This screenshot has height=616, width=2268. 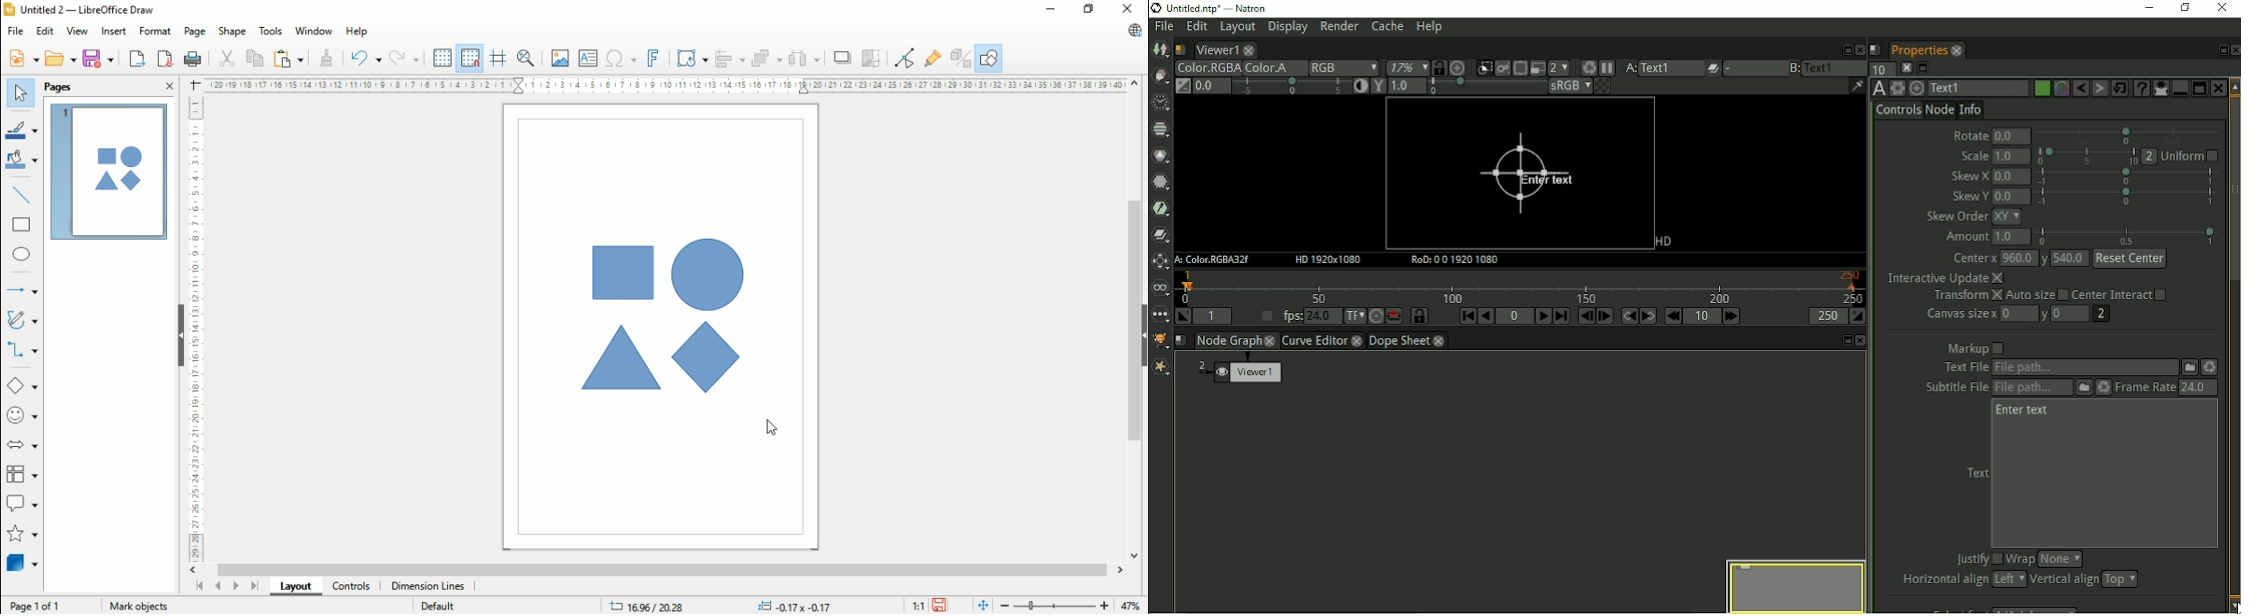 I want to click on shape 3, so click(x=706, y=276).